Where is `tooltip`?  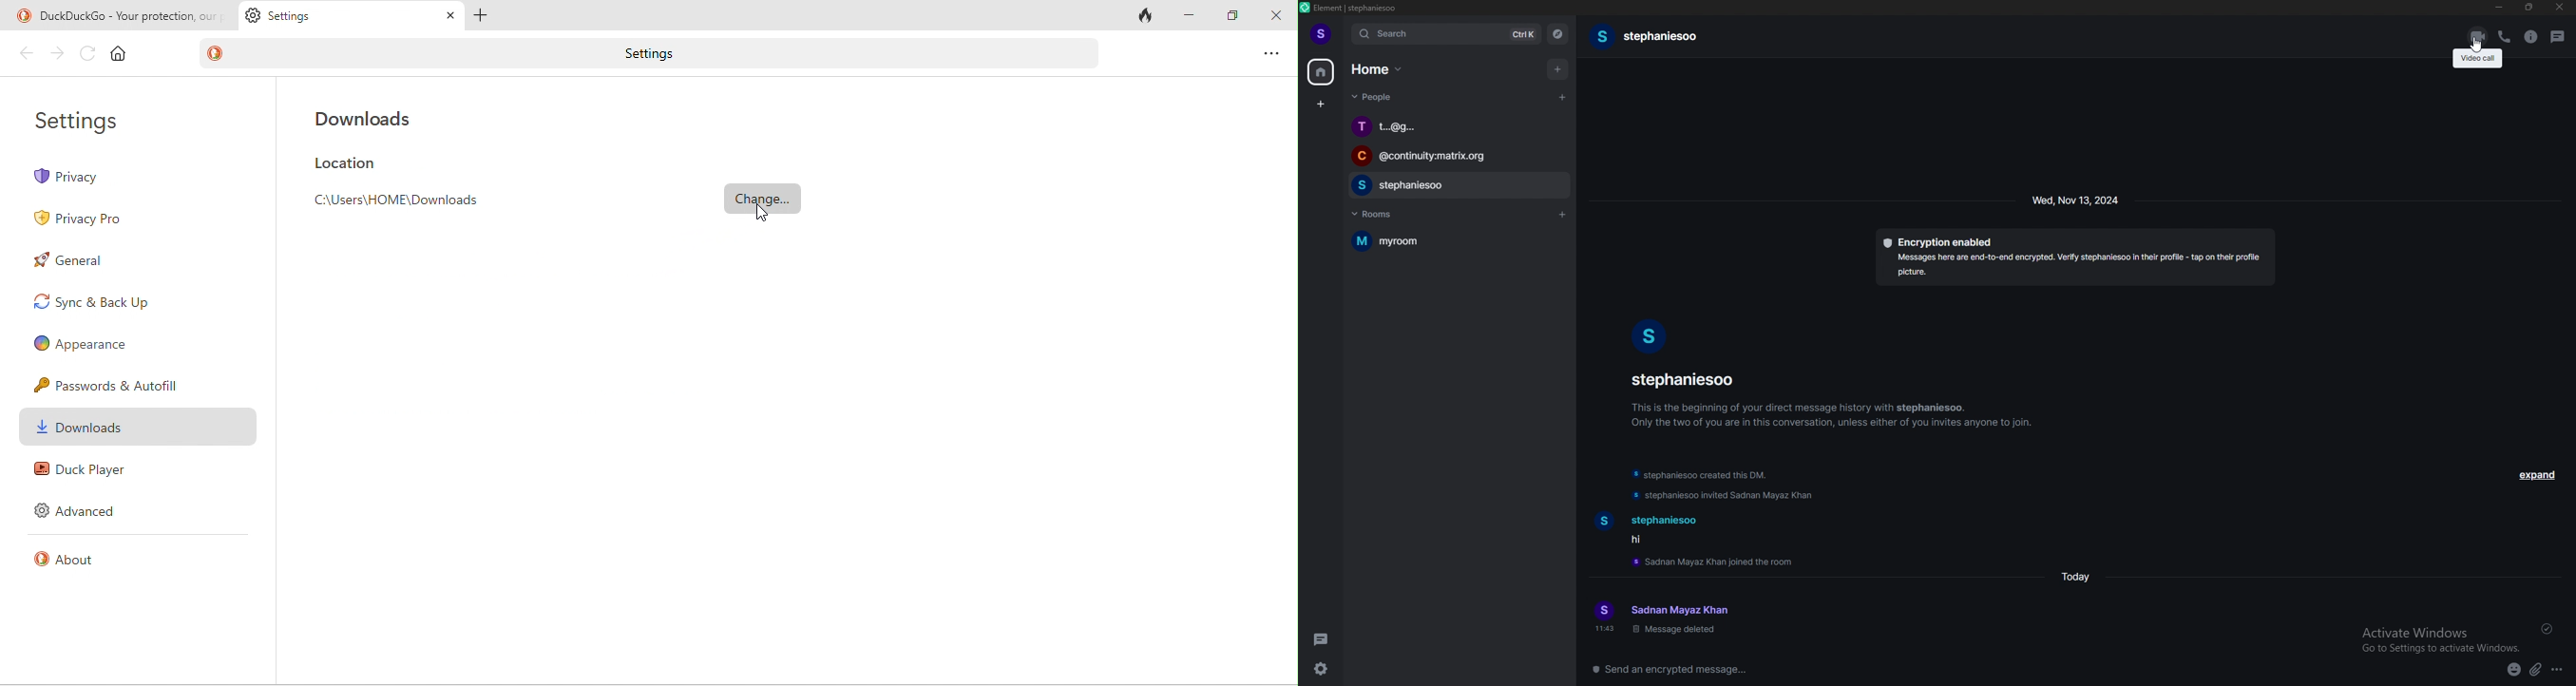
tooltip is located at coordinates (2479, 59).